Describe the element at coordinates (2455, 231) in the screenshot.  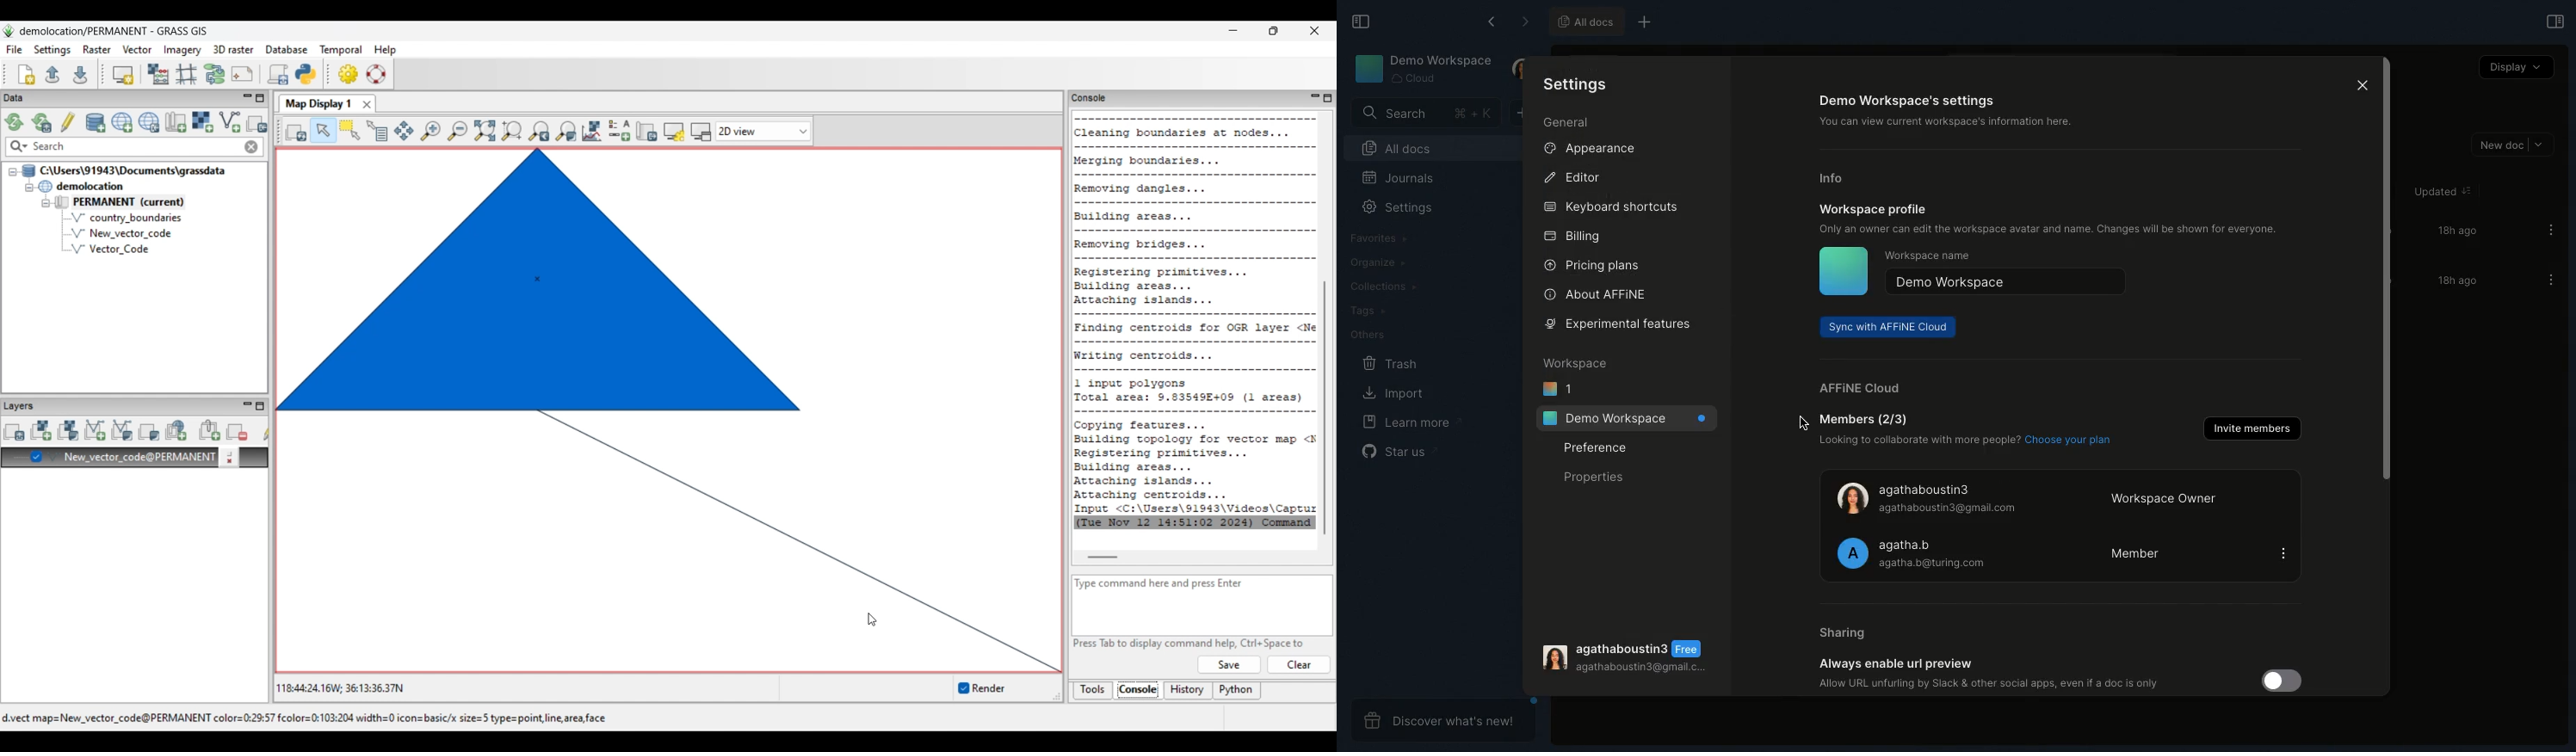
I see `18h ago` at that location.